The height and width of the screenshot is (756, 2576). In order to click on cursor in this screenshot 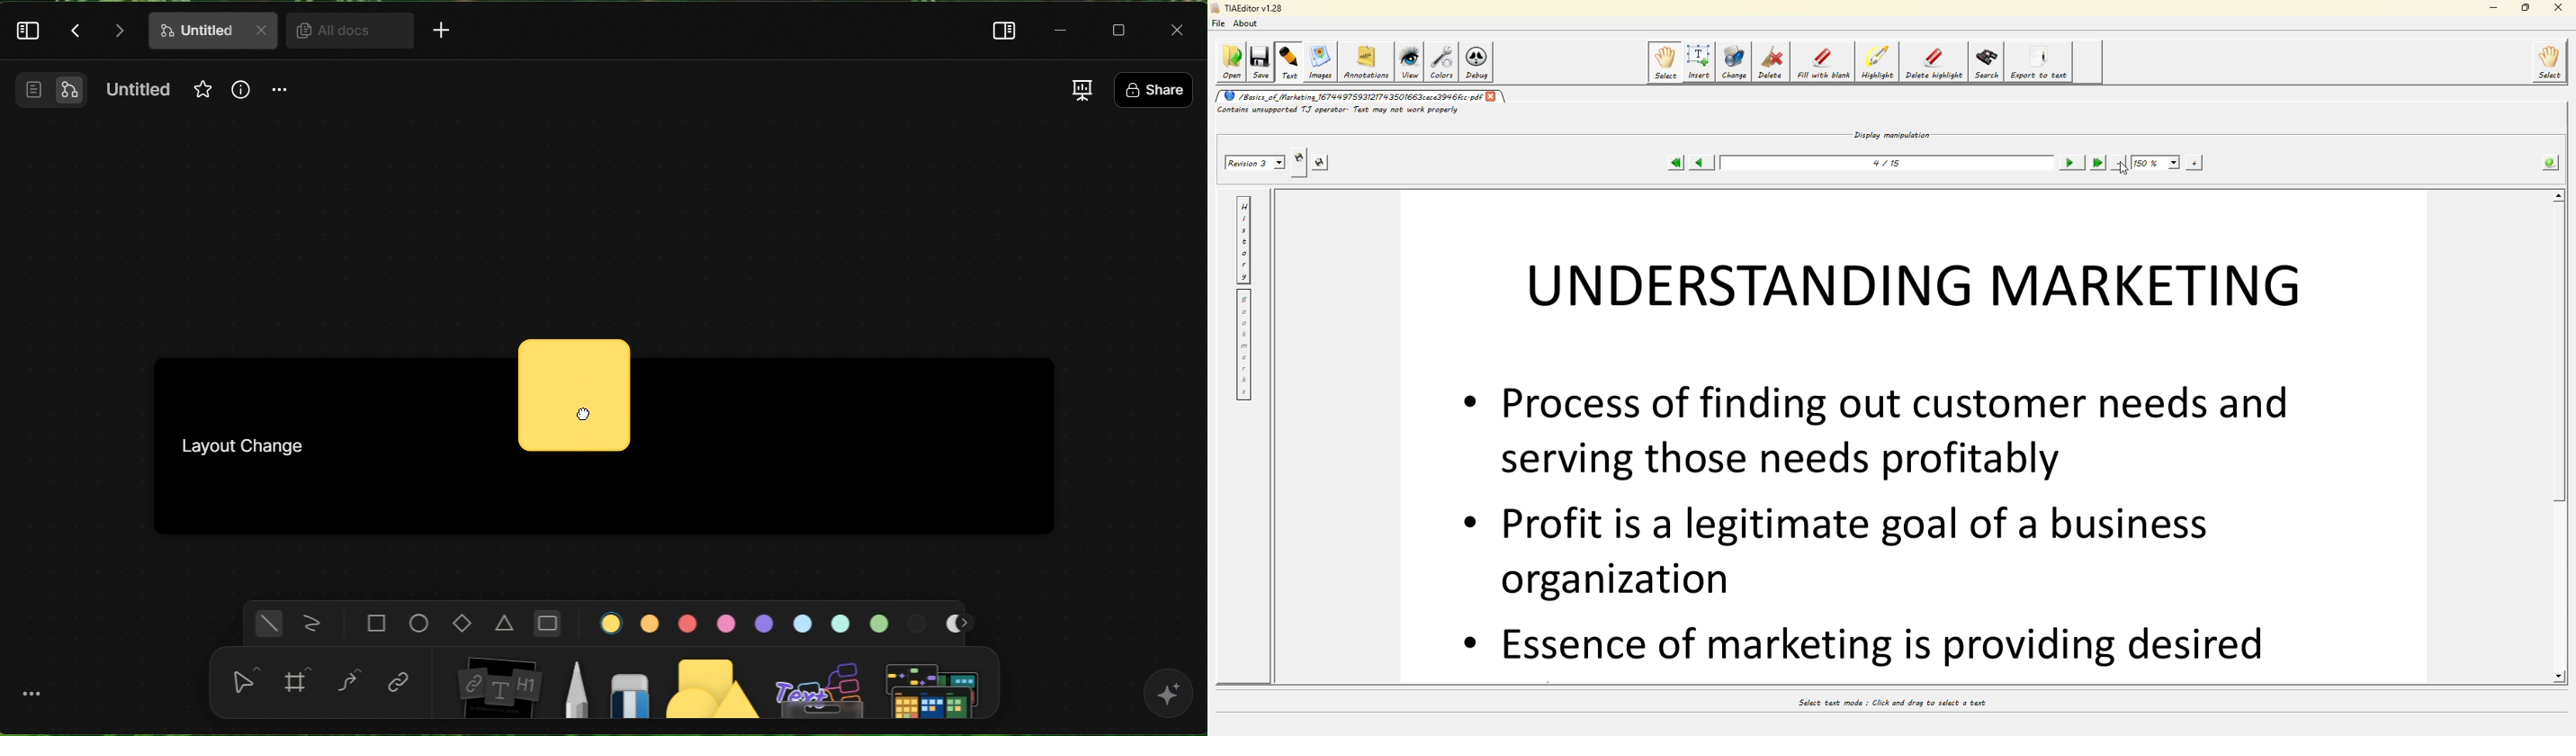, I will do `click(581, 414)`.